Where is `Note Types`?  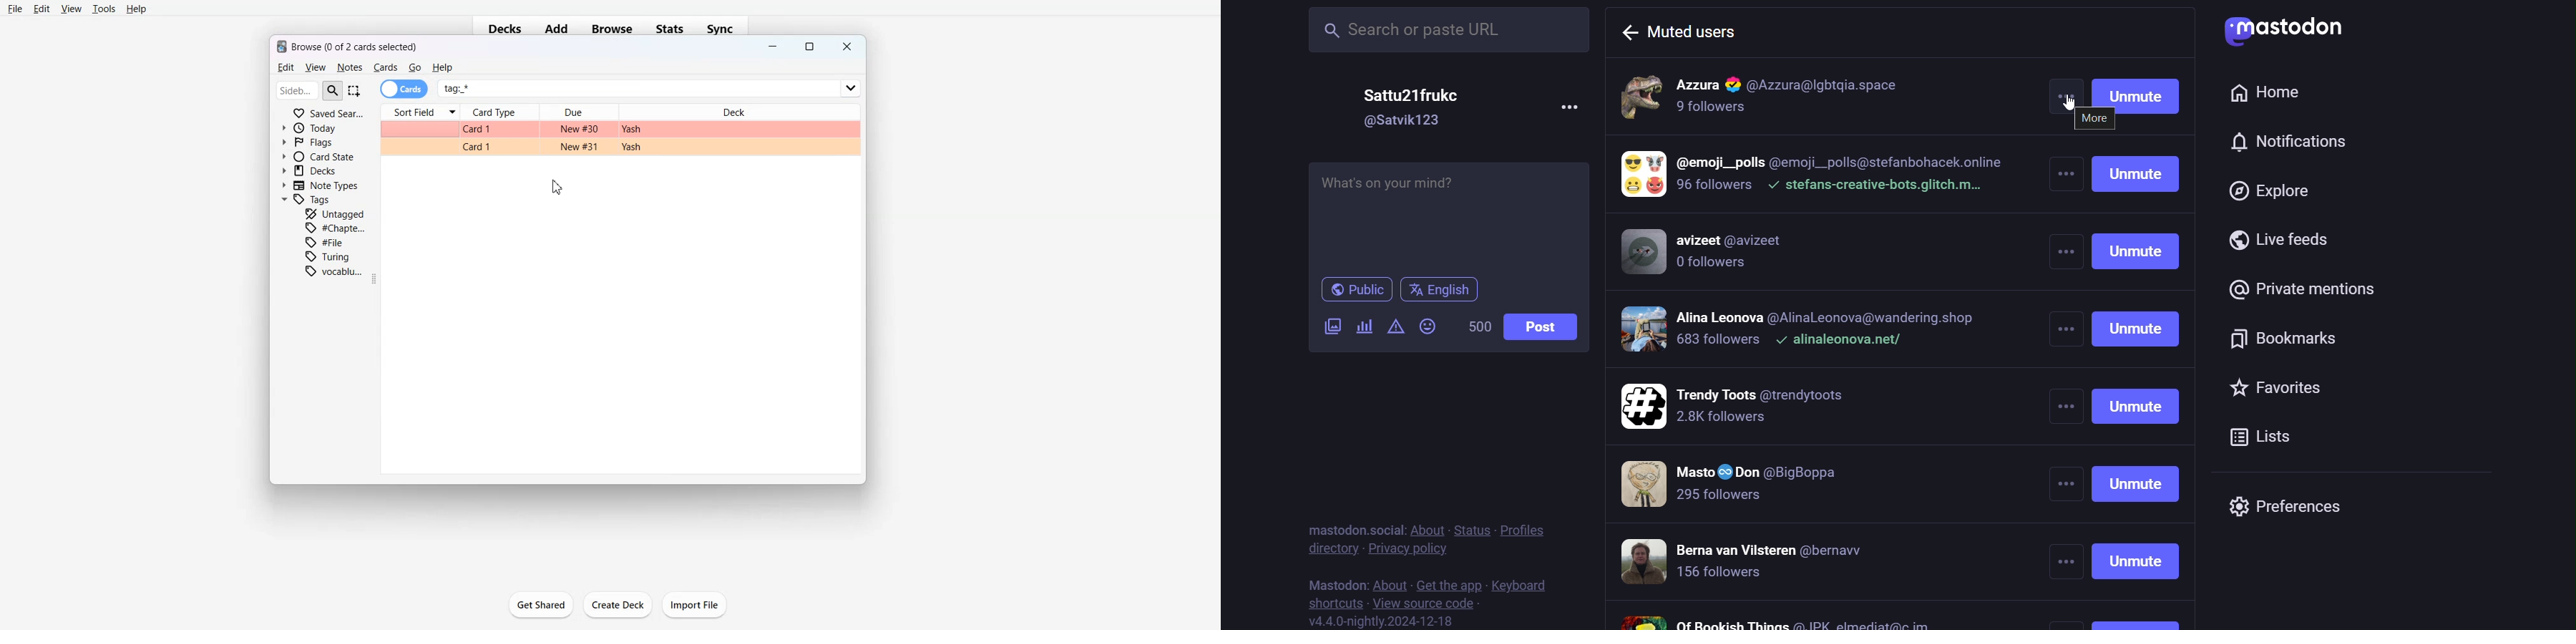 Note Types is located at coordinates (321, 185).